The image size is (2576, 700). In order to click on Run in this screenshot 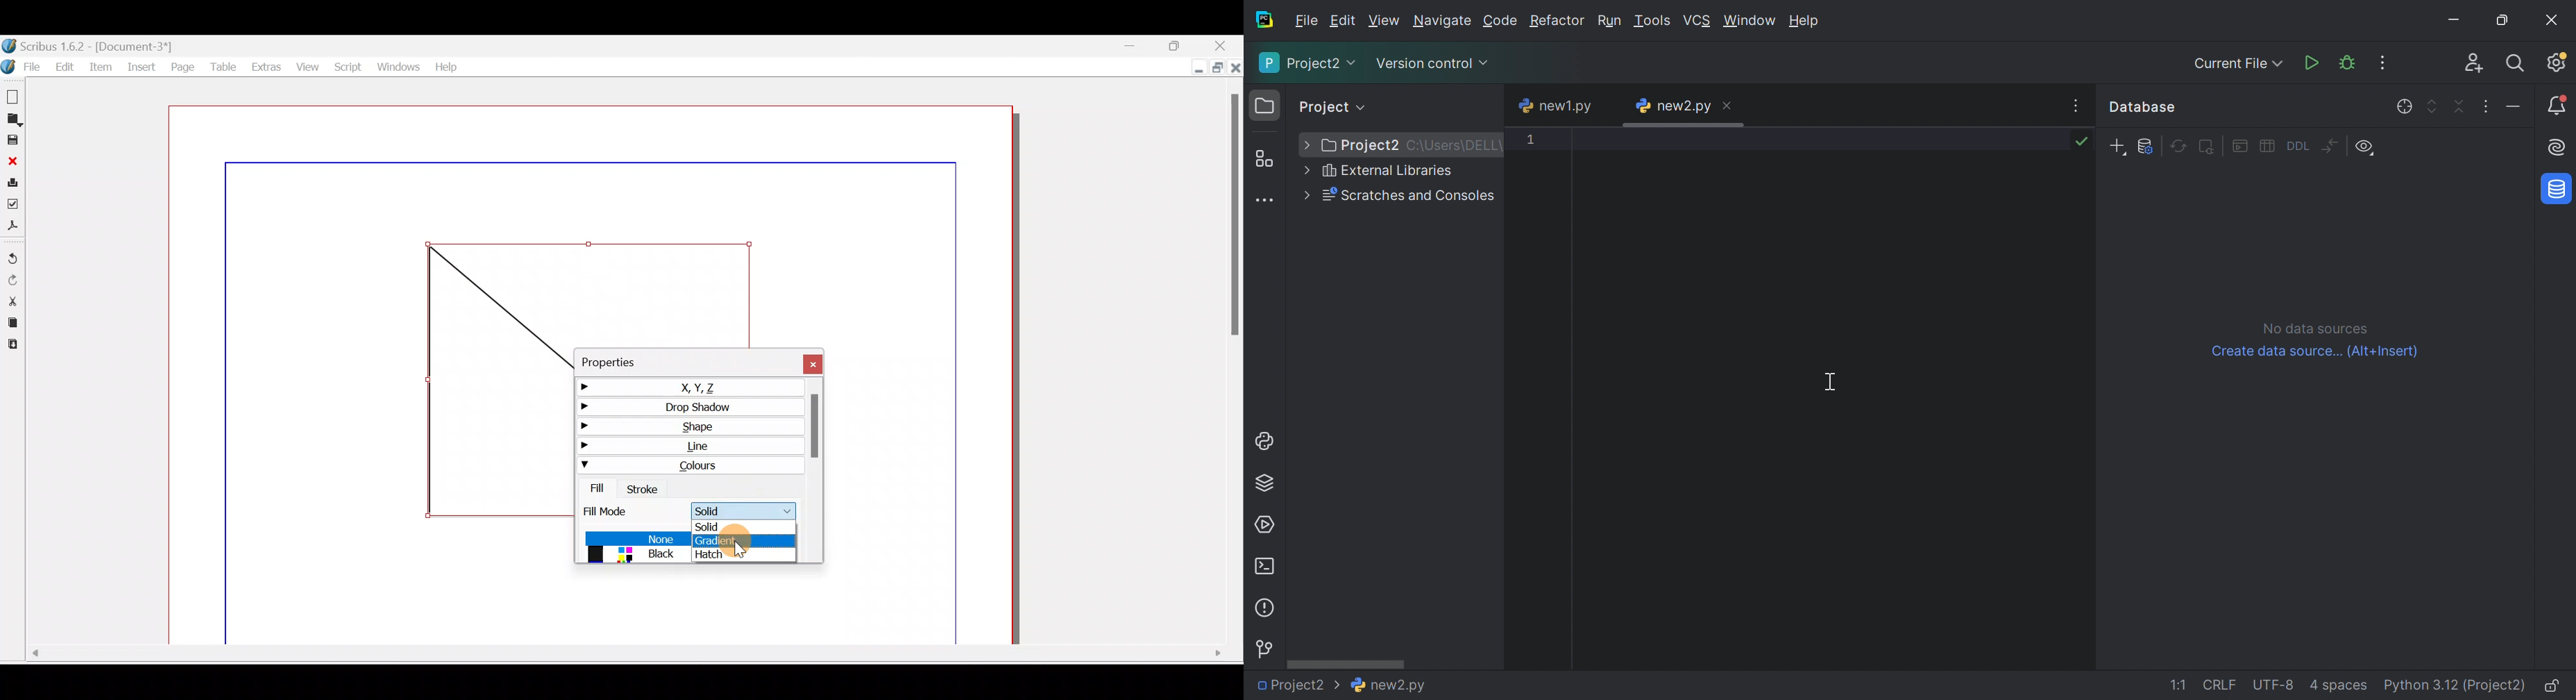, I will do `click(1610, 23)`.